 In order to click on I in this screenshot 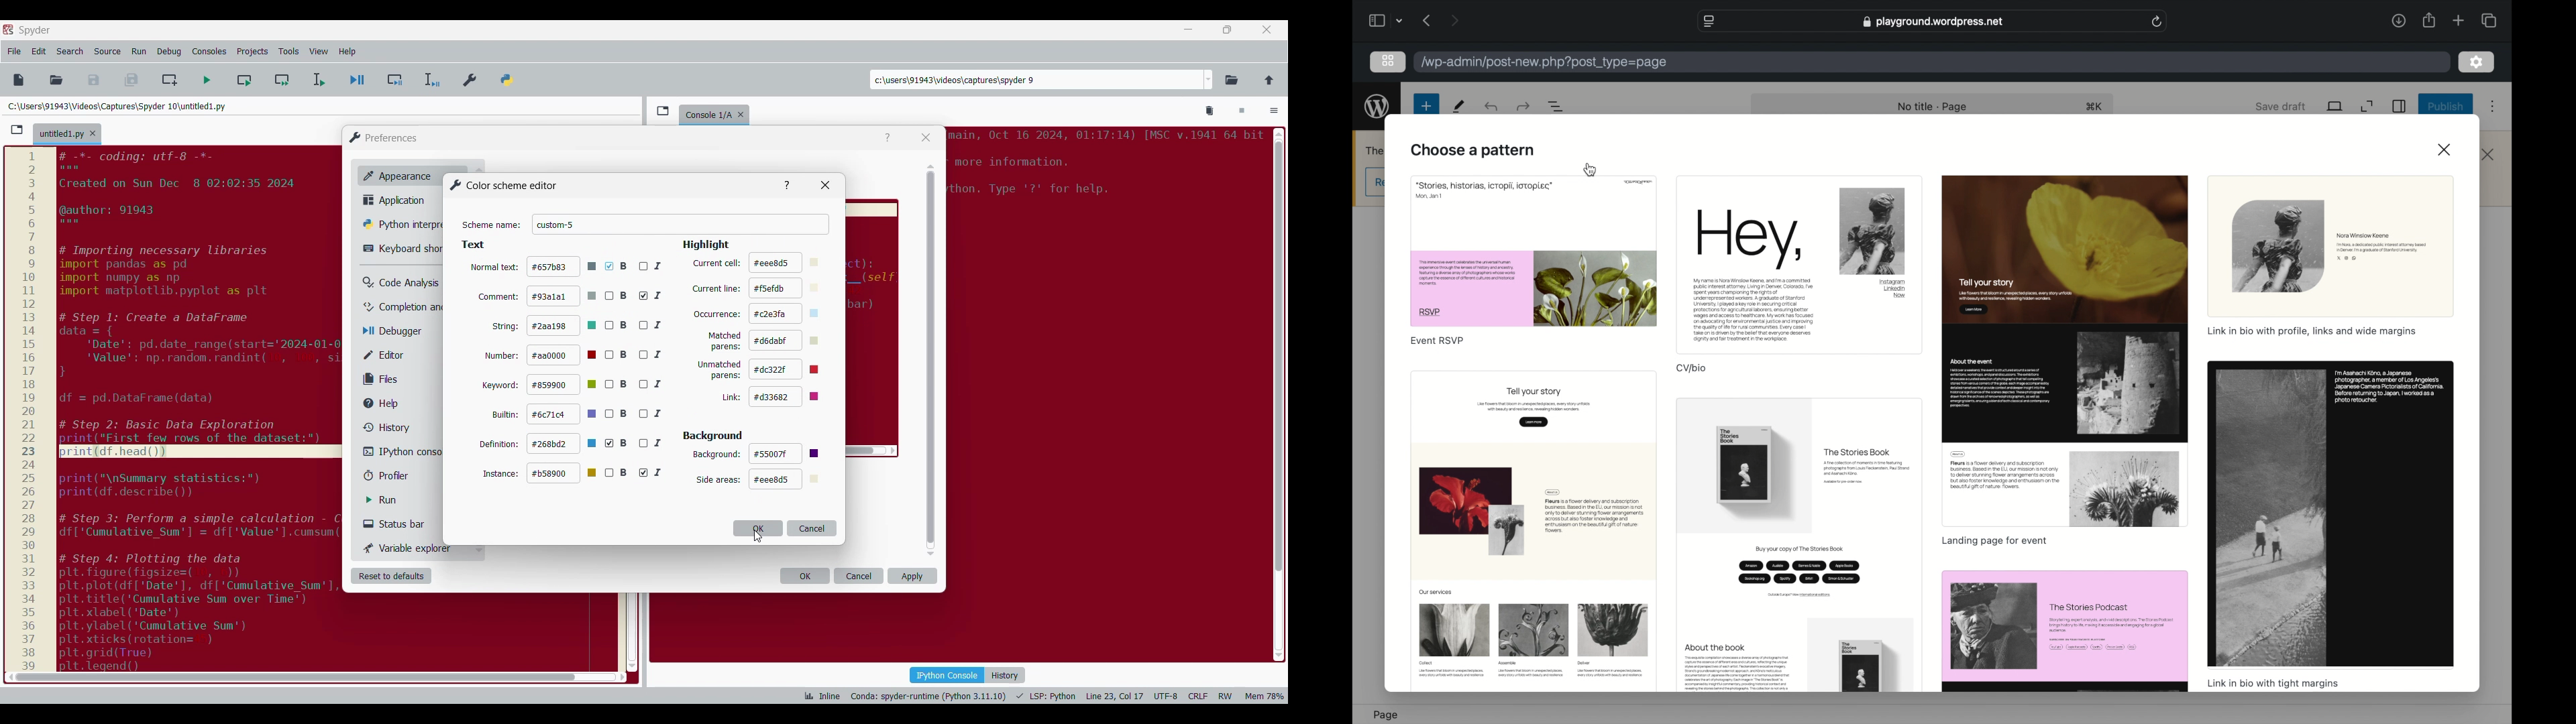, I will do `click(655, 384)`.